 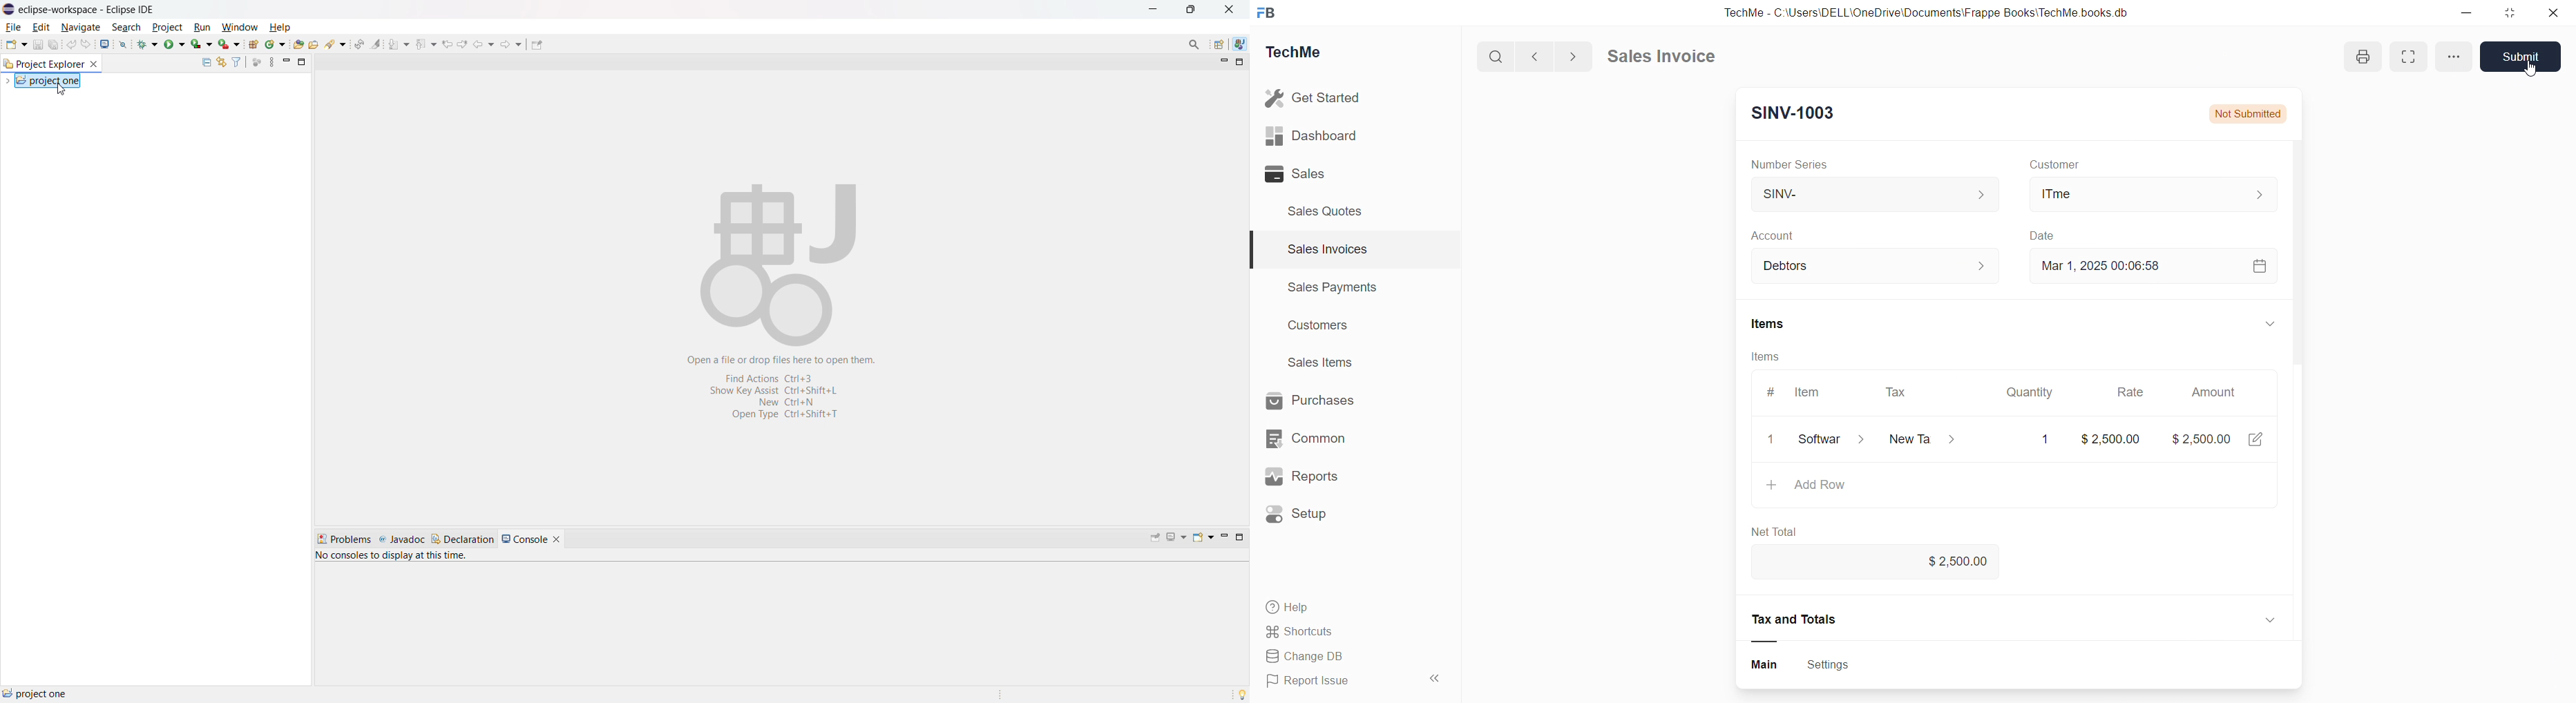 What do you see at coordinates (1318, 135) in the screenshot?
I see `ull Dashboard` at bounding box center [1318, 135].